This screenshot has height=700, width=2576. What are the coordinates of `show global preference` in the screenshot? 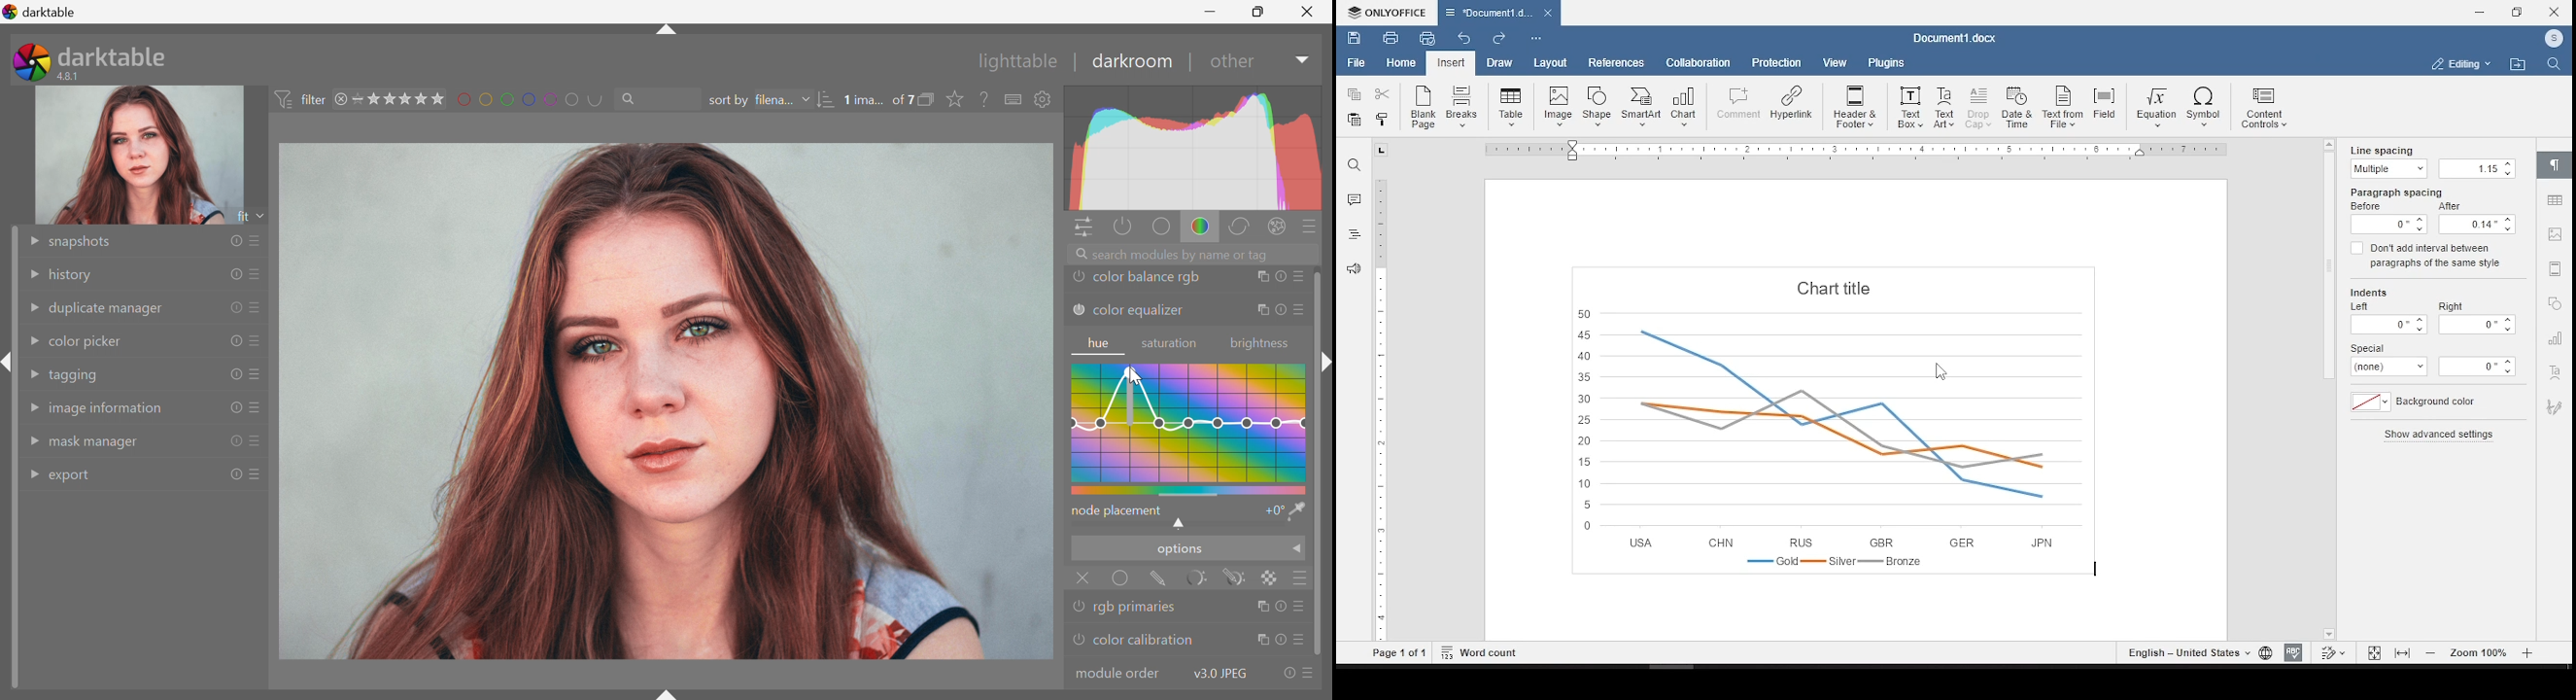 It's located at (1043, 99).